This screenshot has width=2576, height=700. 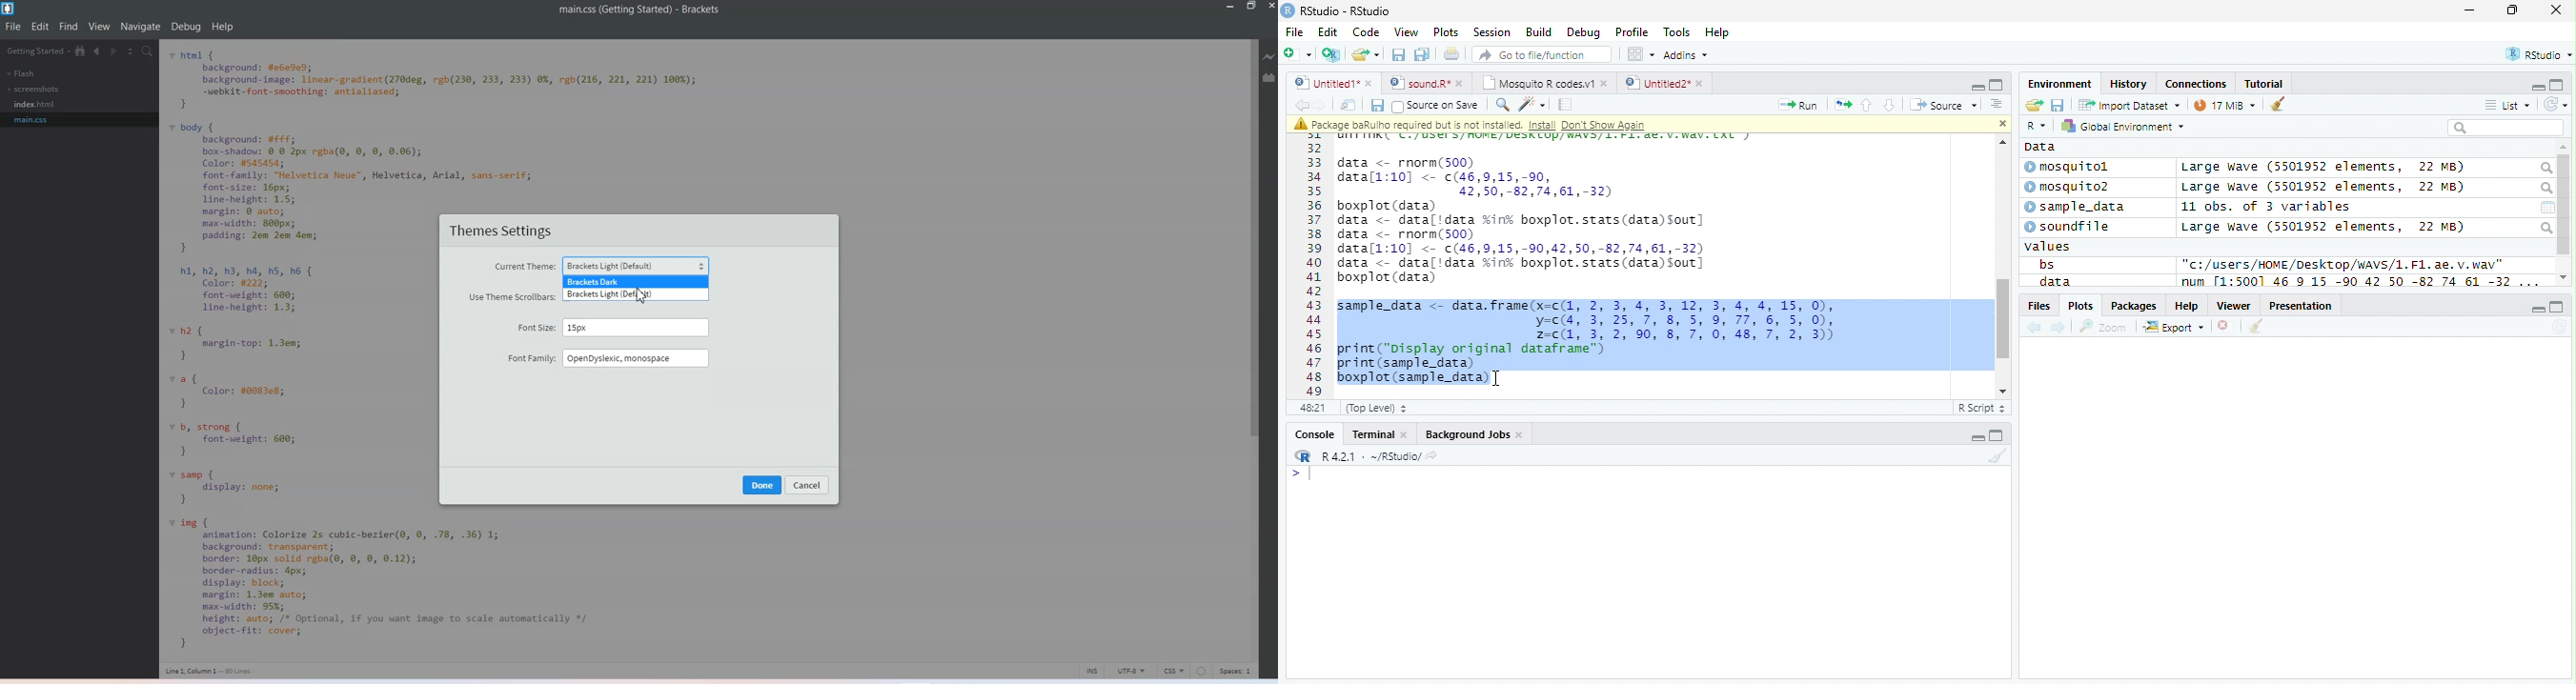 What do you see at coordinates (1890, 106) in the screenshot?
I see `Go to next session` at bounding box center [1890, 106].